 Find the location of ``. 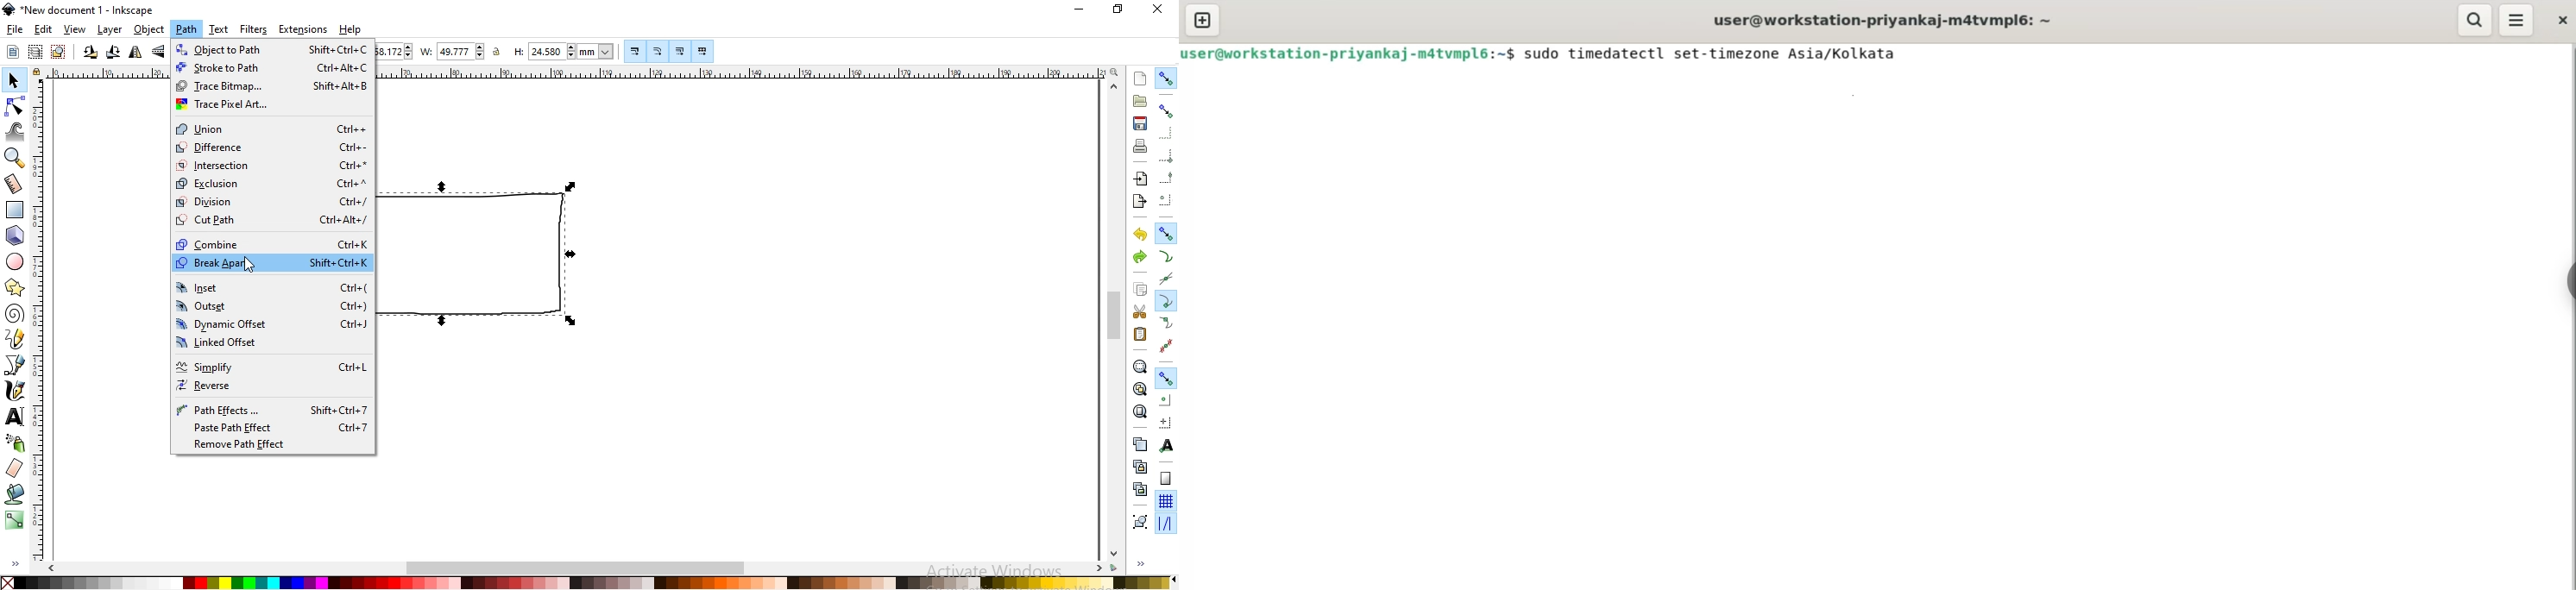

 is located at coordinates (1166, 346).